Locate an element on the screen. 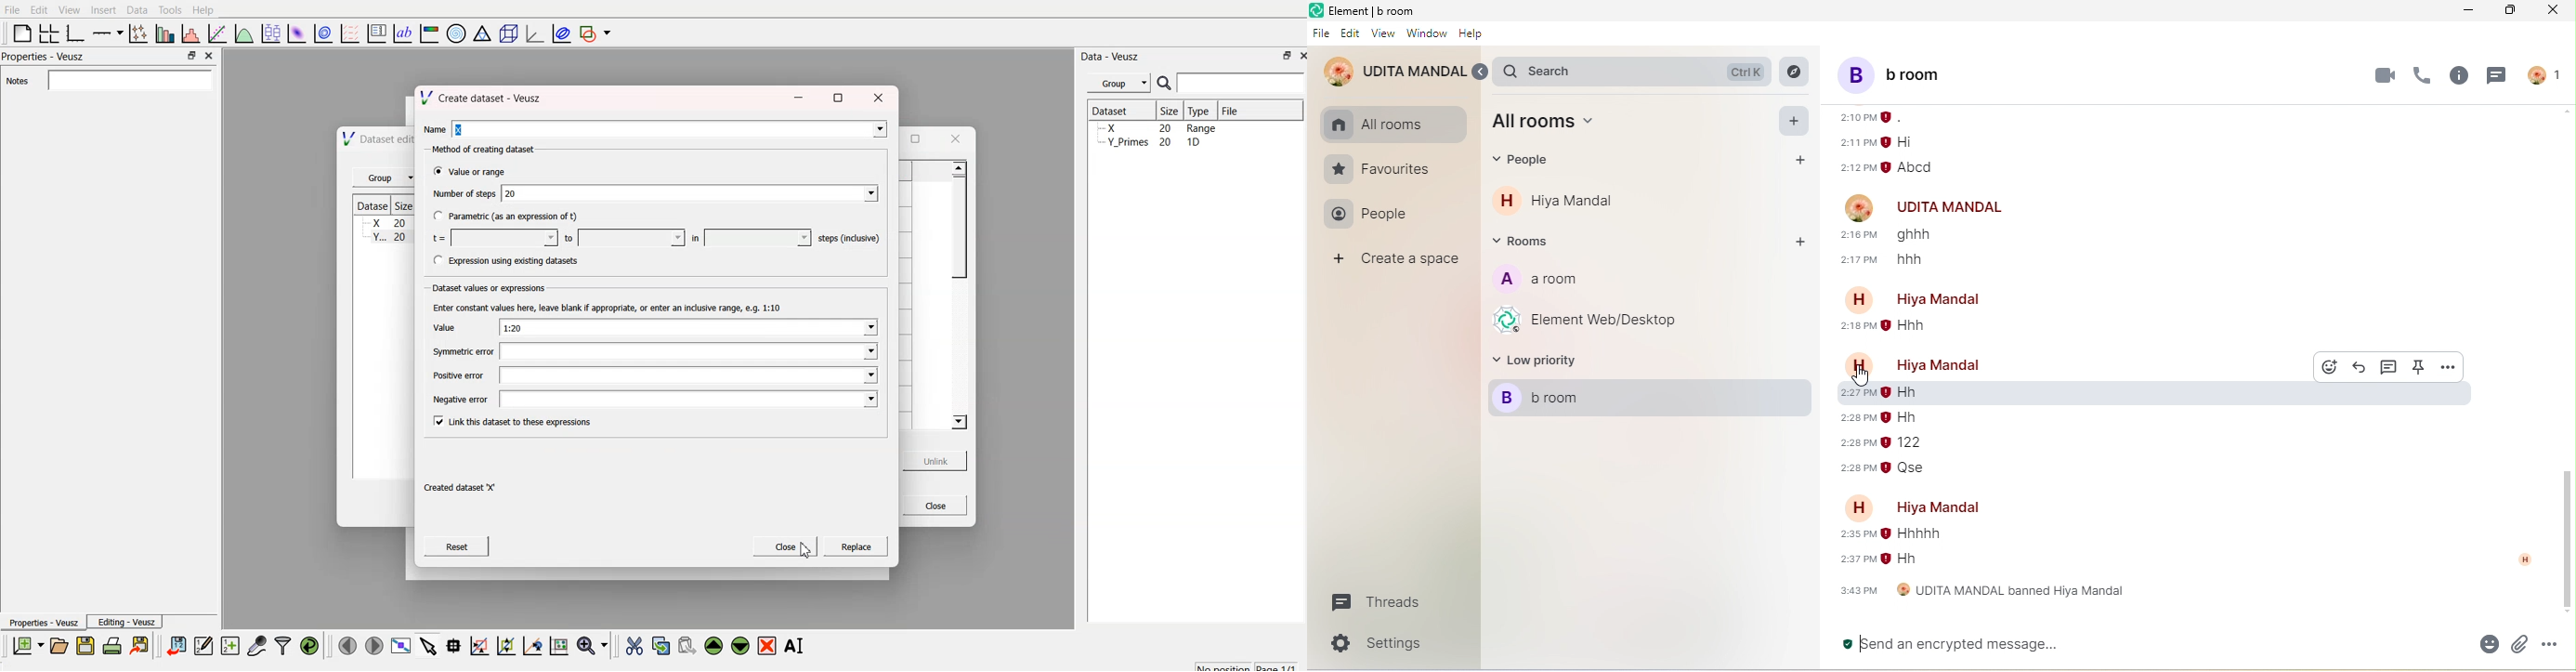 This screenshot has height=672, width=2576. Postveeror  is located at coordinates (650, 374).